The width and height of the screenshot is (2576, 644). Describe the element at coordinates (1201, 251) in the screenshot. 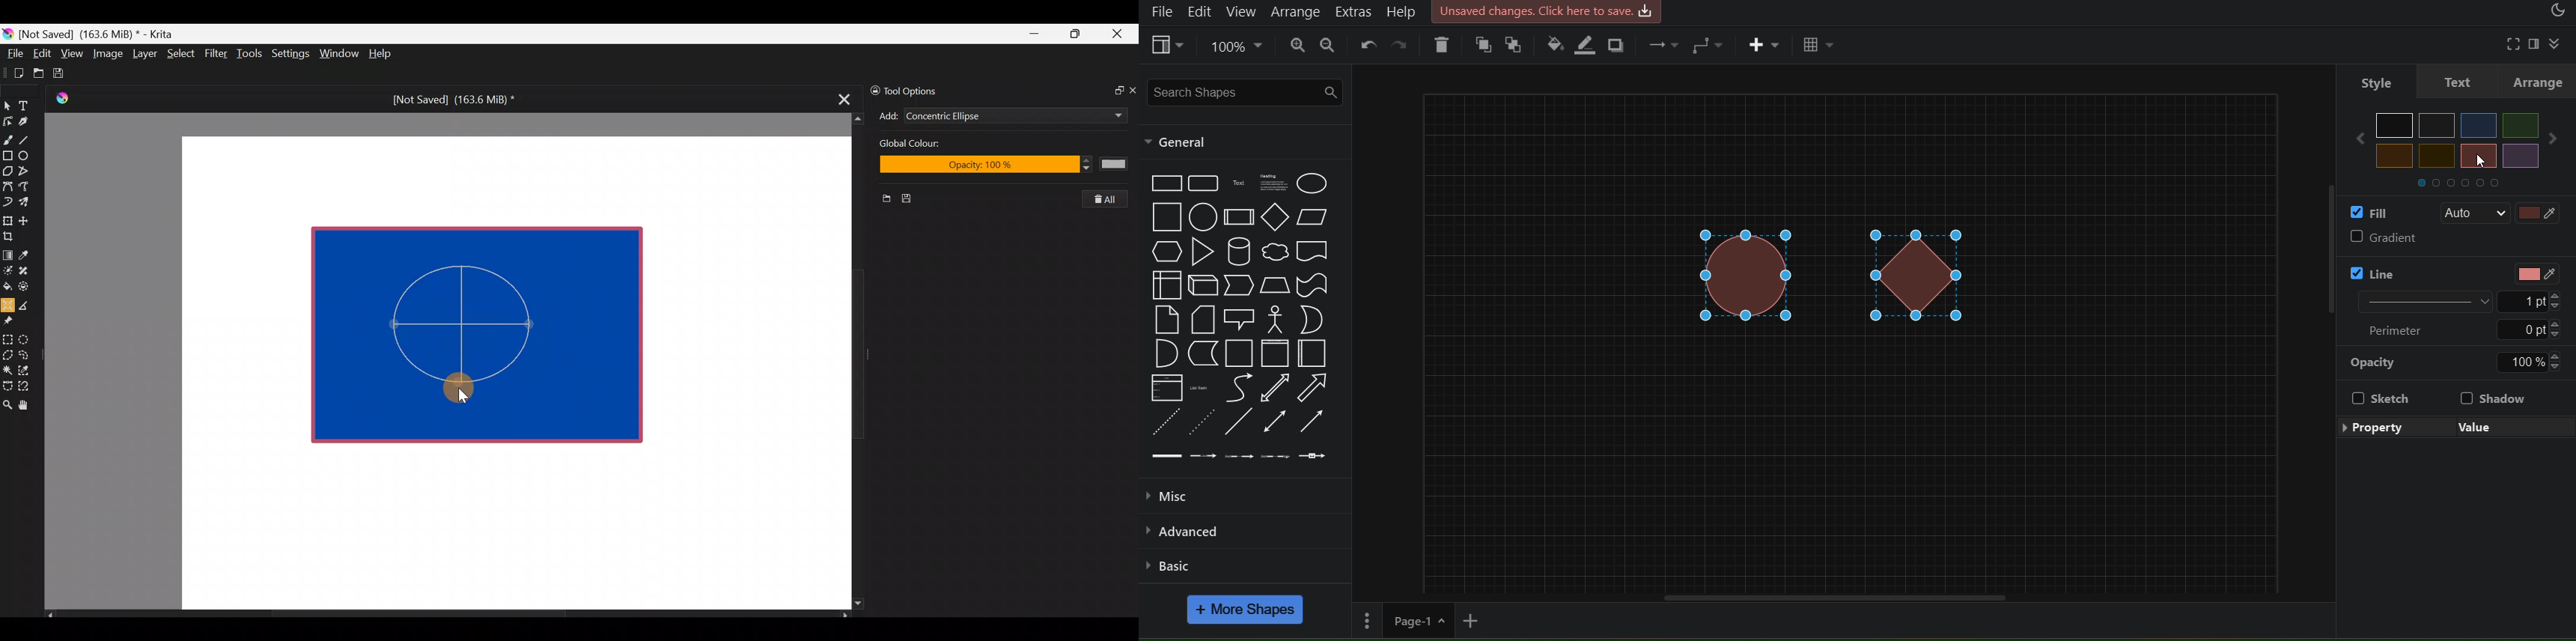

I see `Triangle` at that location.